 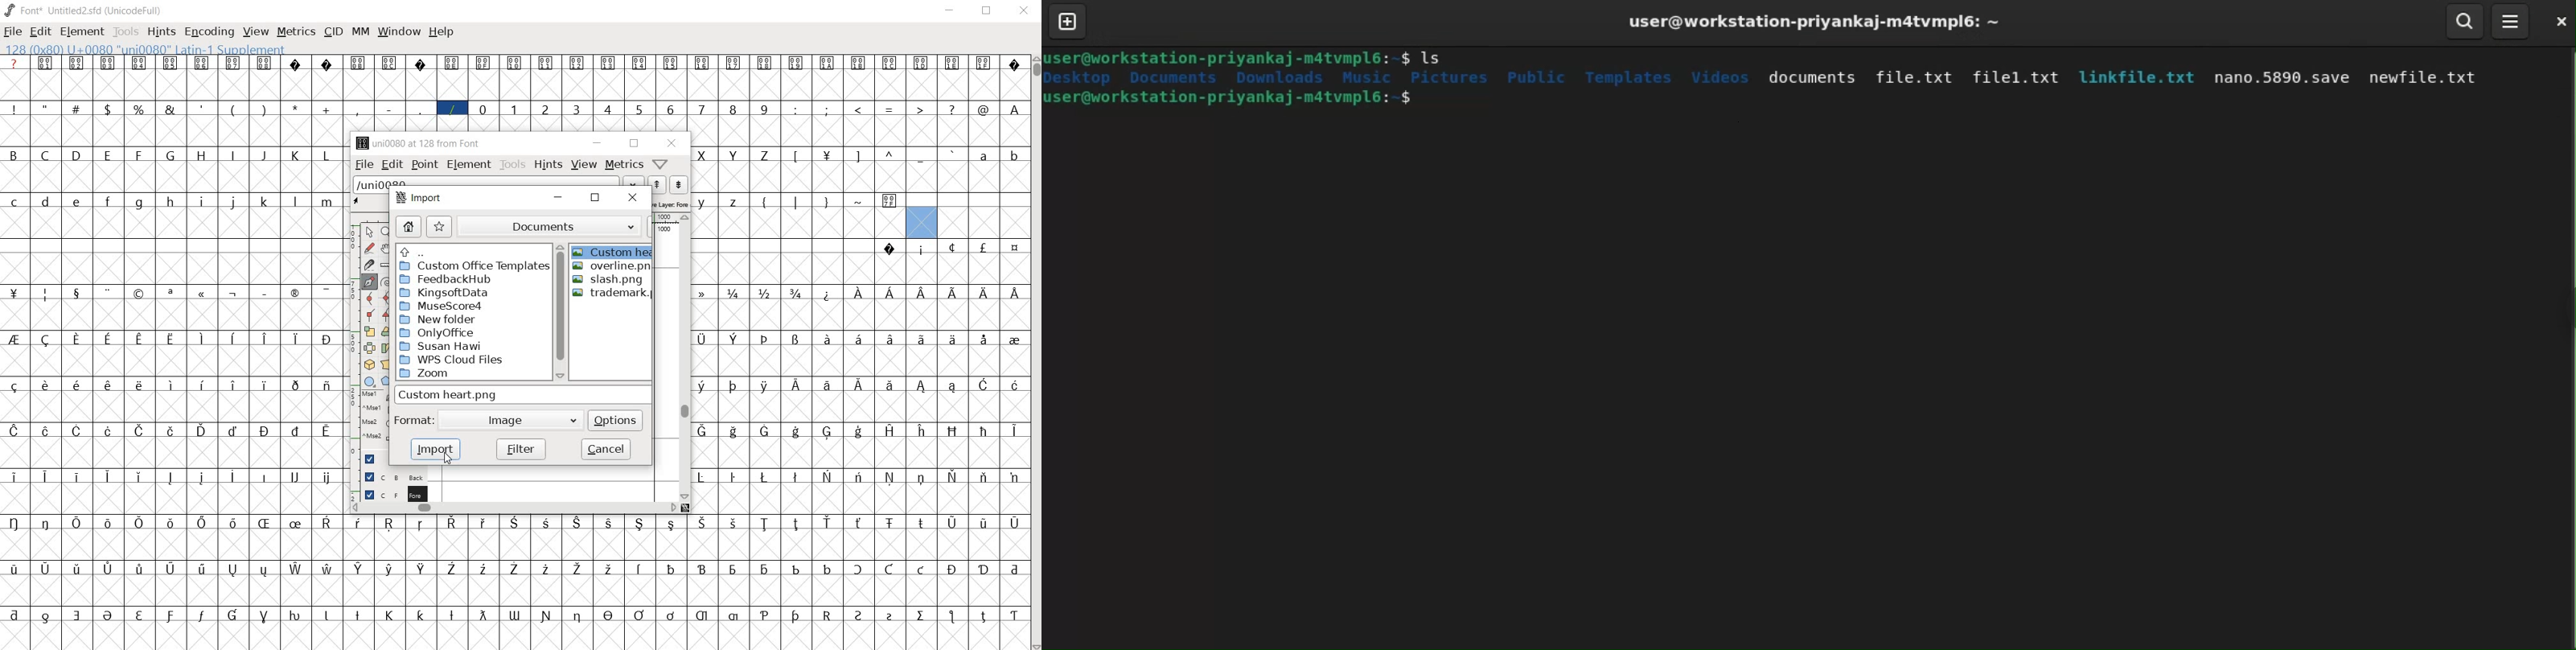 What do you see at coordinates (952, 570) in the screenshot?
I see `glyph` at bounding box center [952, 570].